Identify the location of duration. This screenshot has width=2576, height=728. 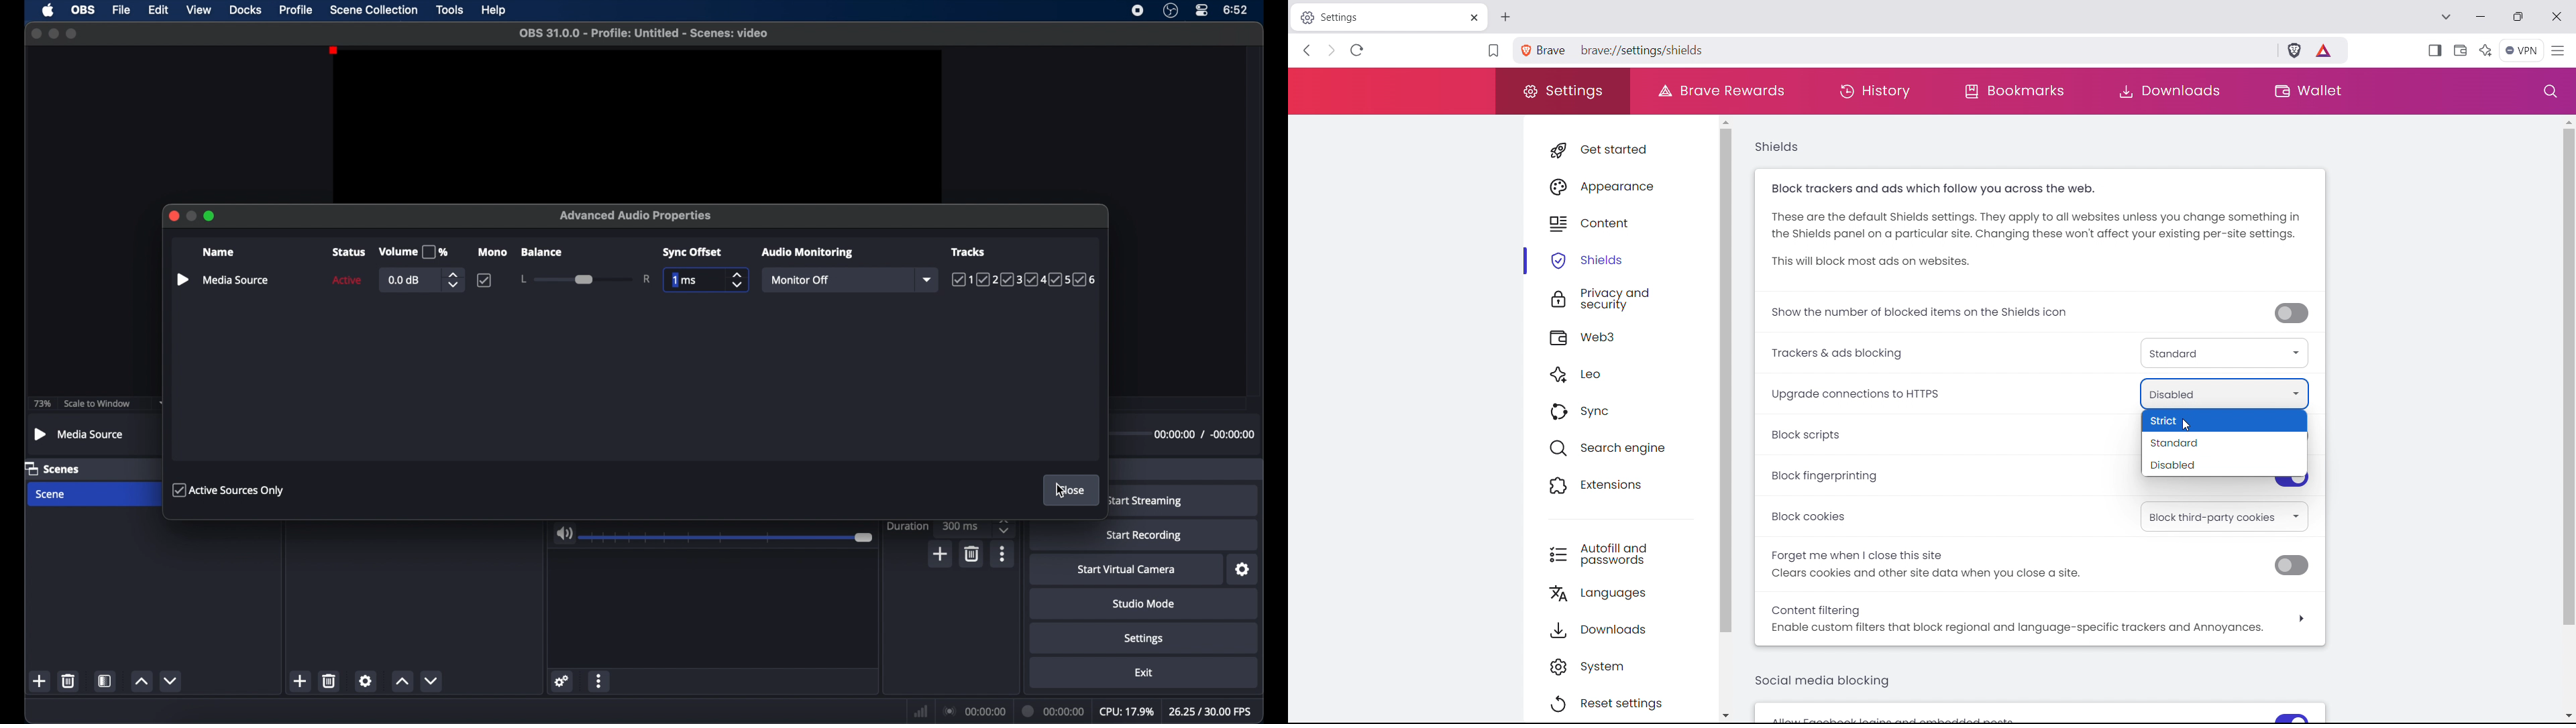
(1053, 712).